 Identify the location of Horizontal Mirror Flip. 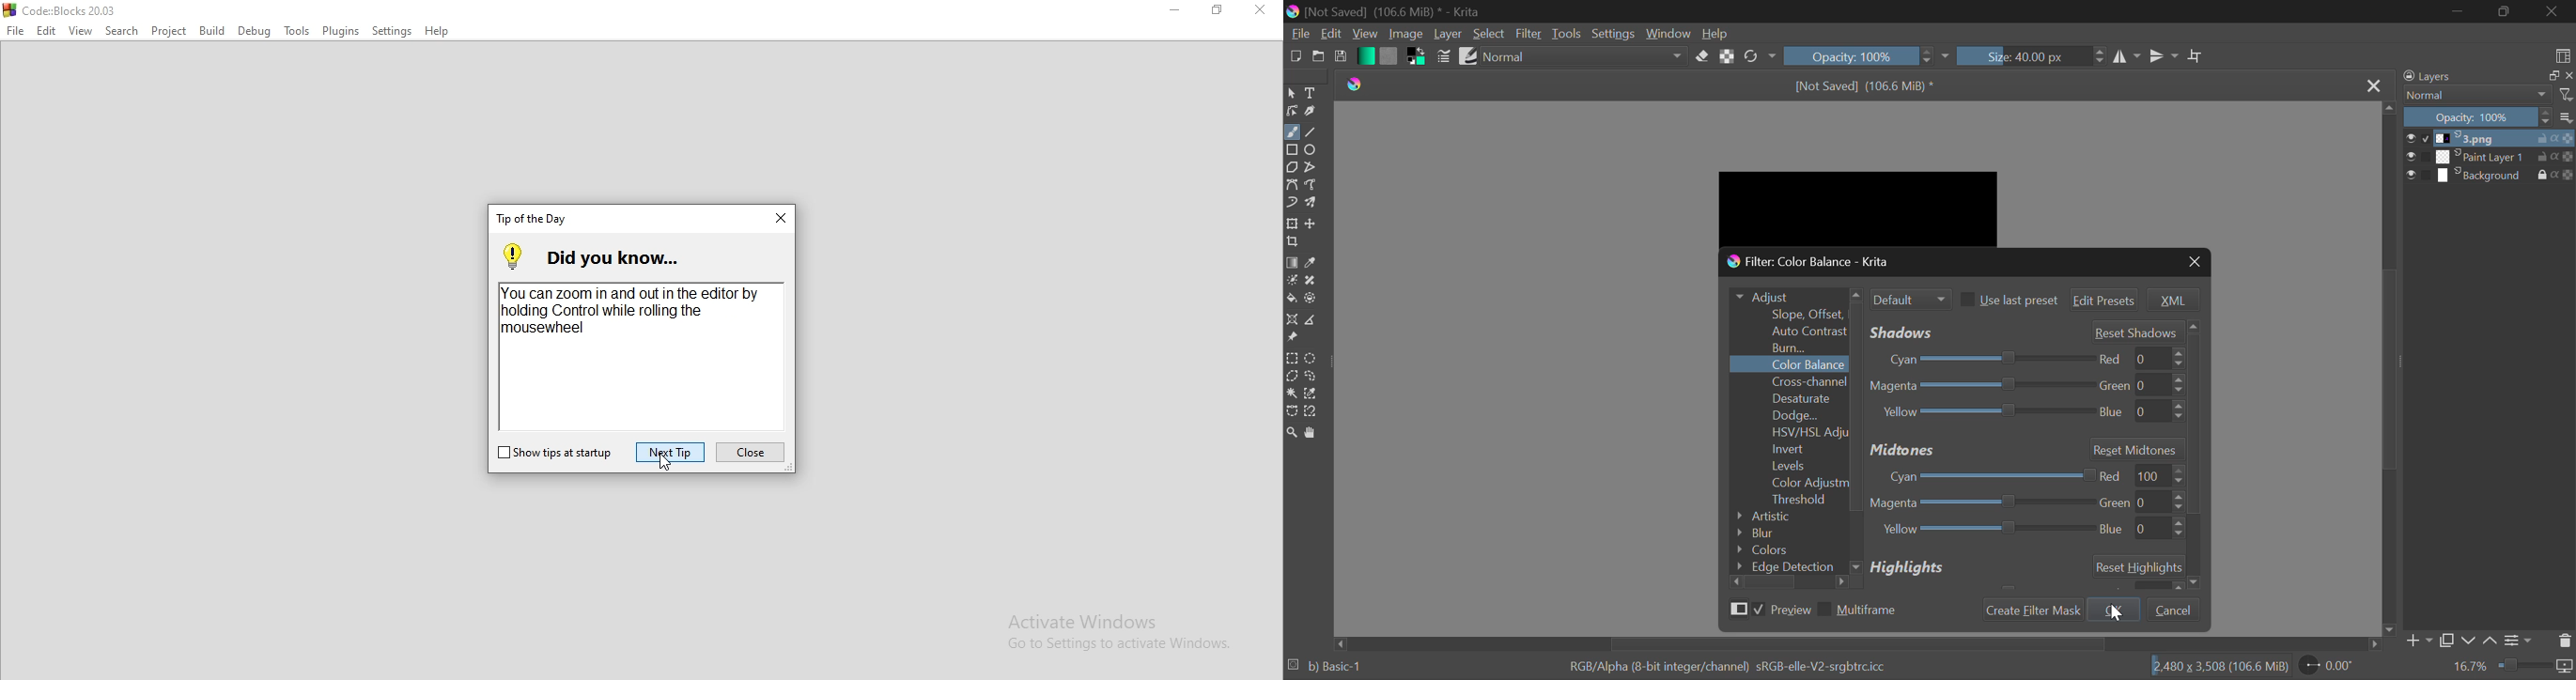
(2164, 56).